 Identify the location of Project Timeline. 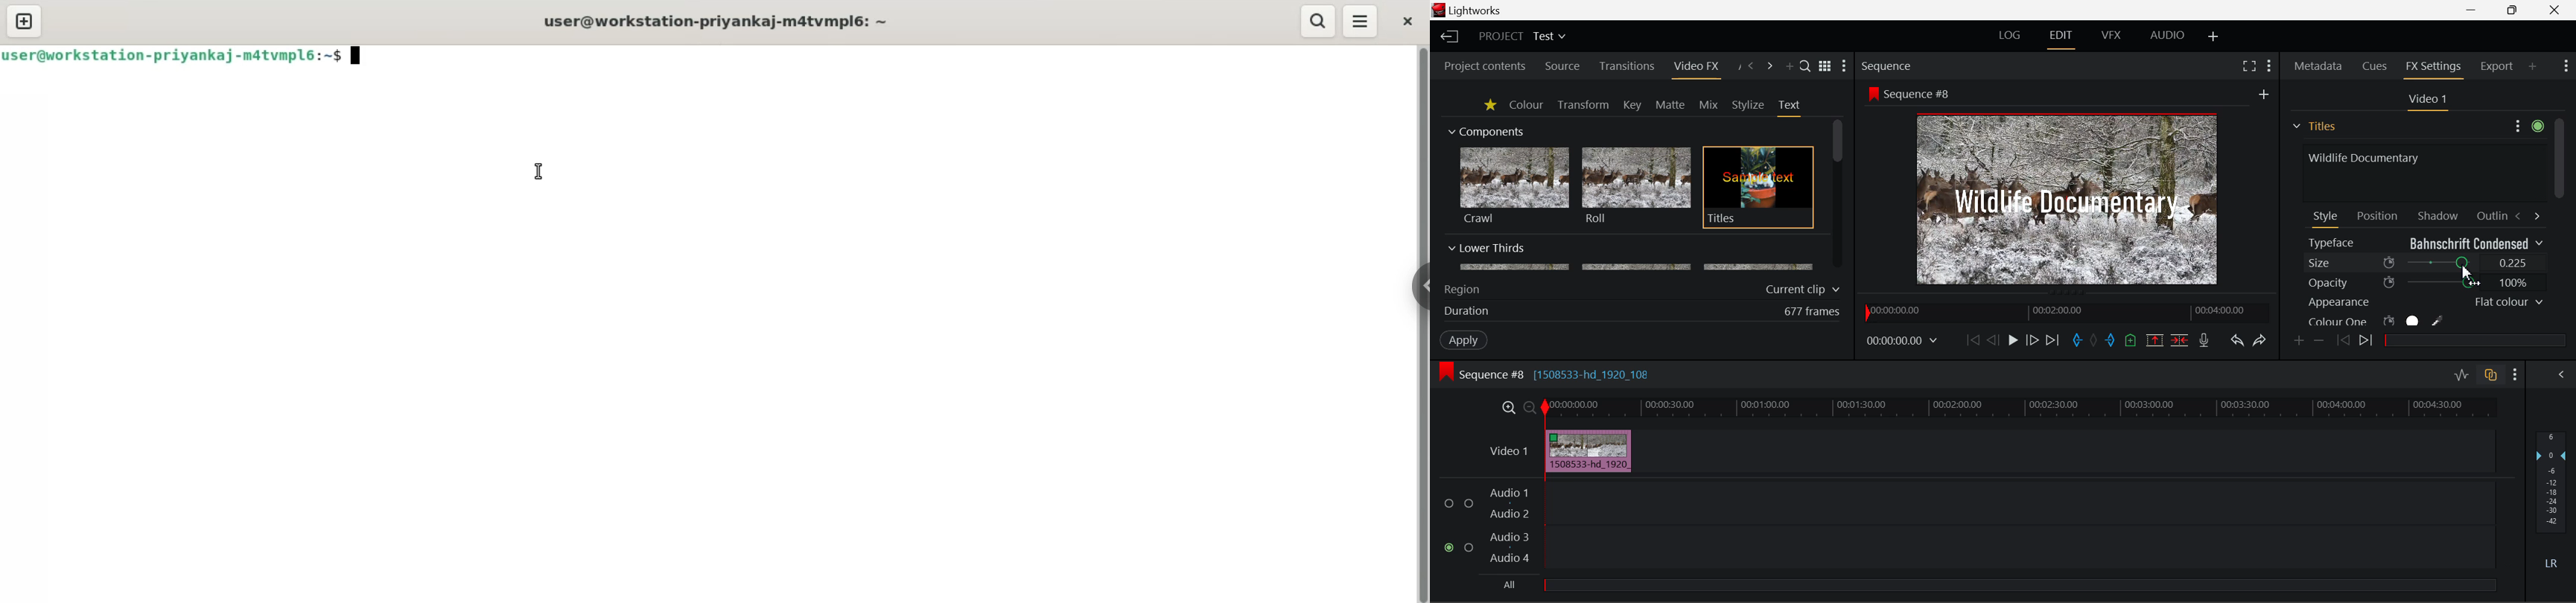
(2021, 408).